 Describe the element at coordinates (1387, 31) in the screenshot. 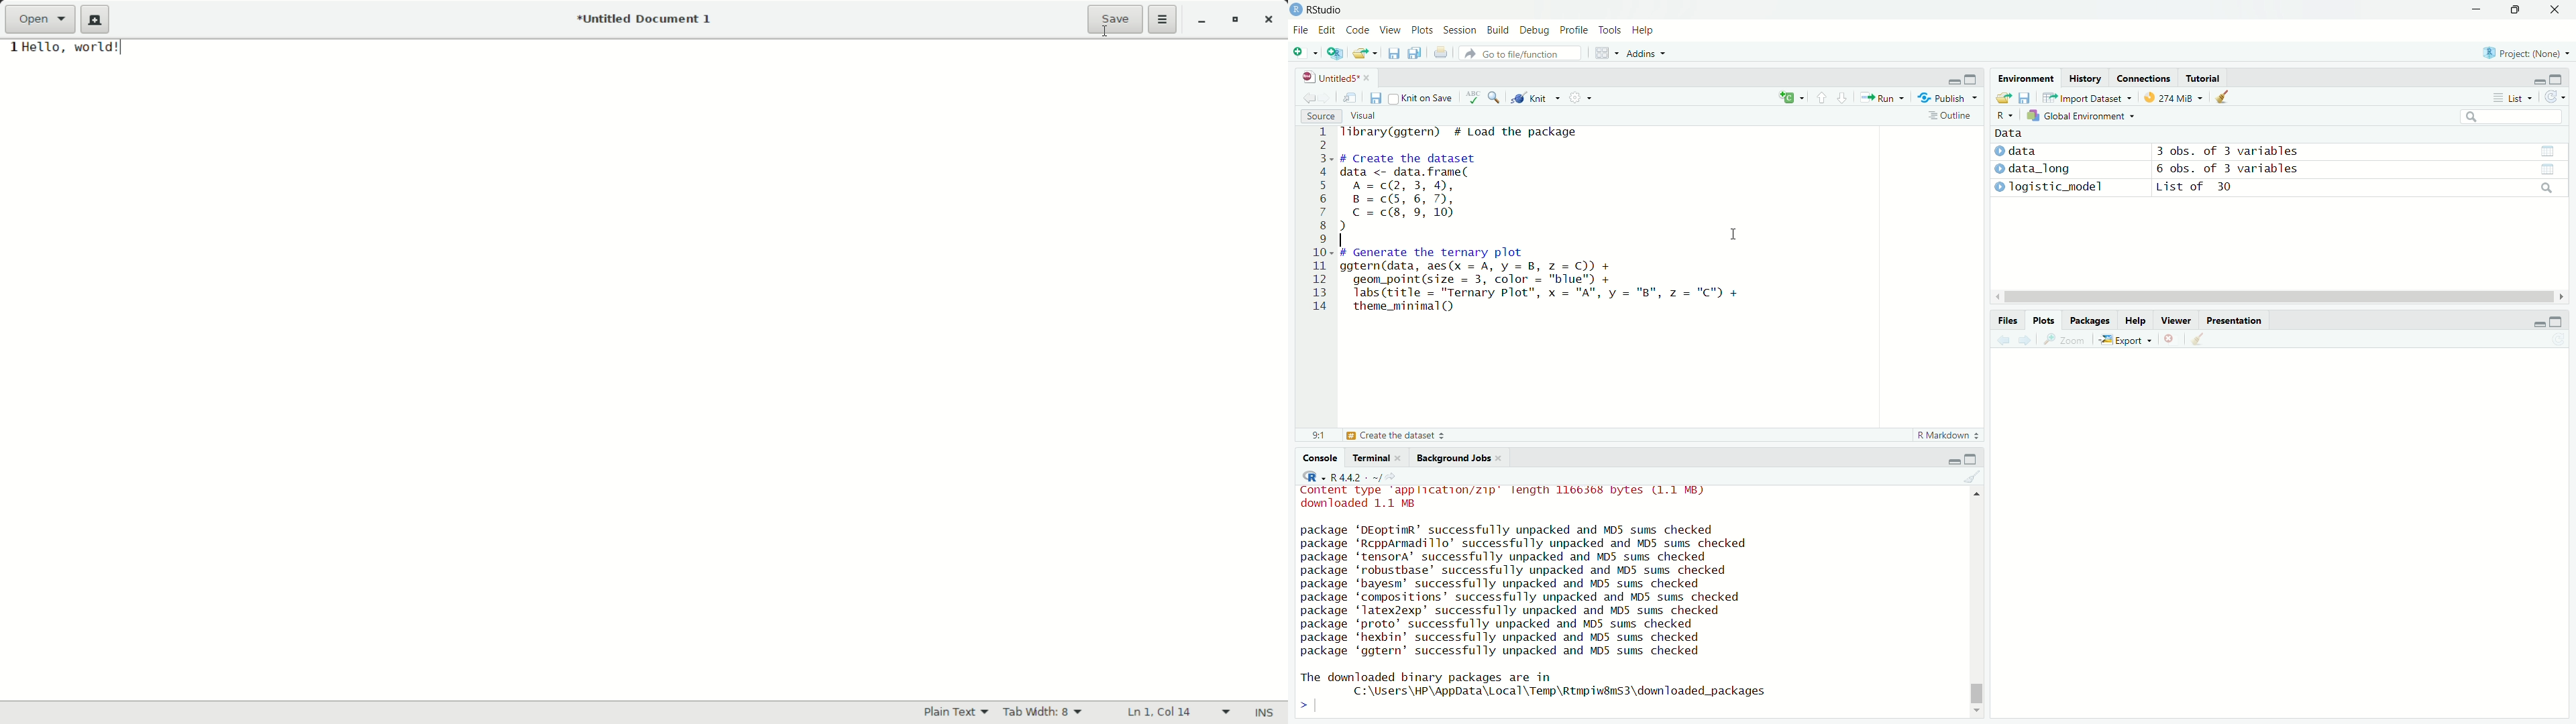

I see `View` at that location.